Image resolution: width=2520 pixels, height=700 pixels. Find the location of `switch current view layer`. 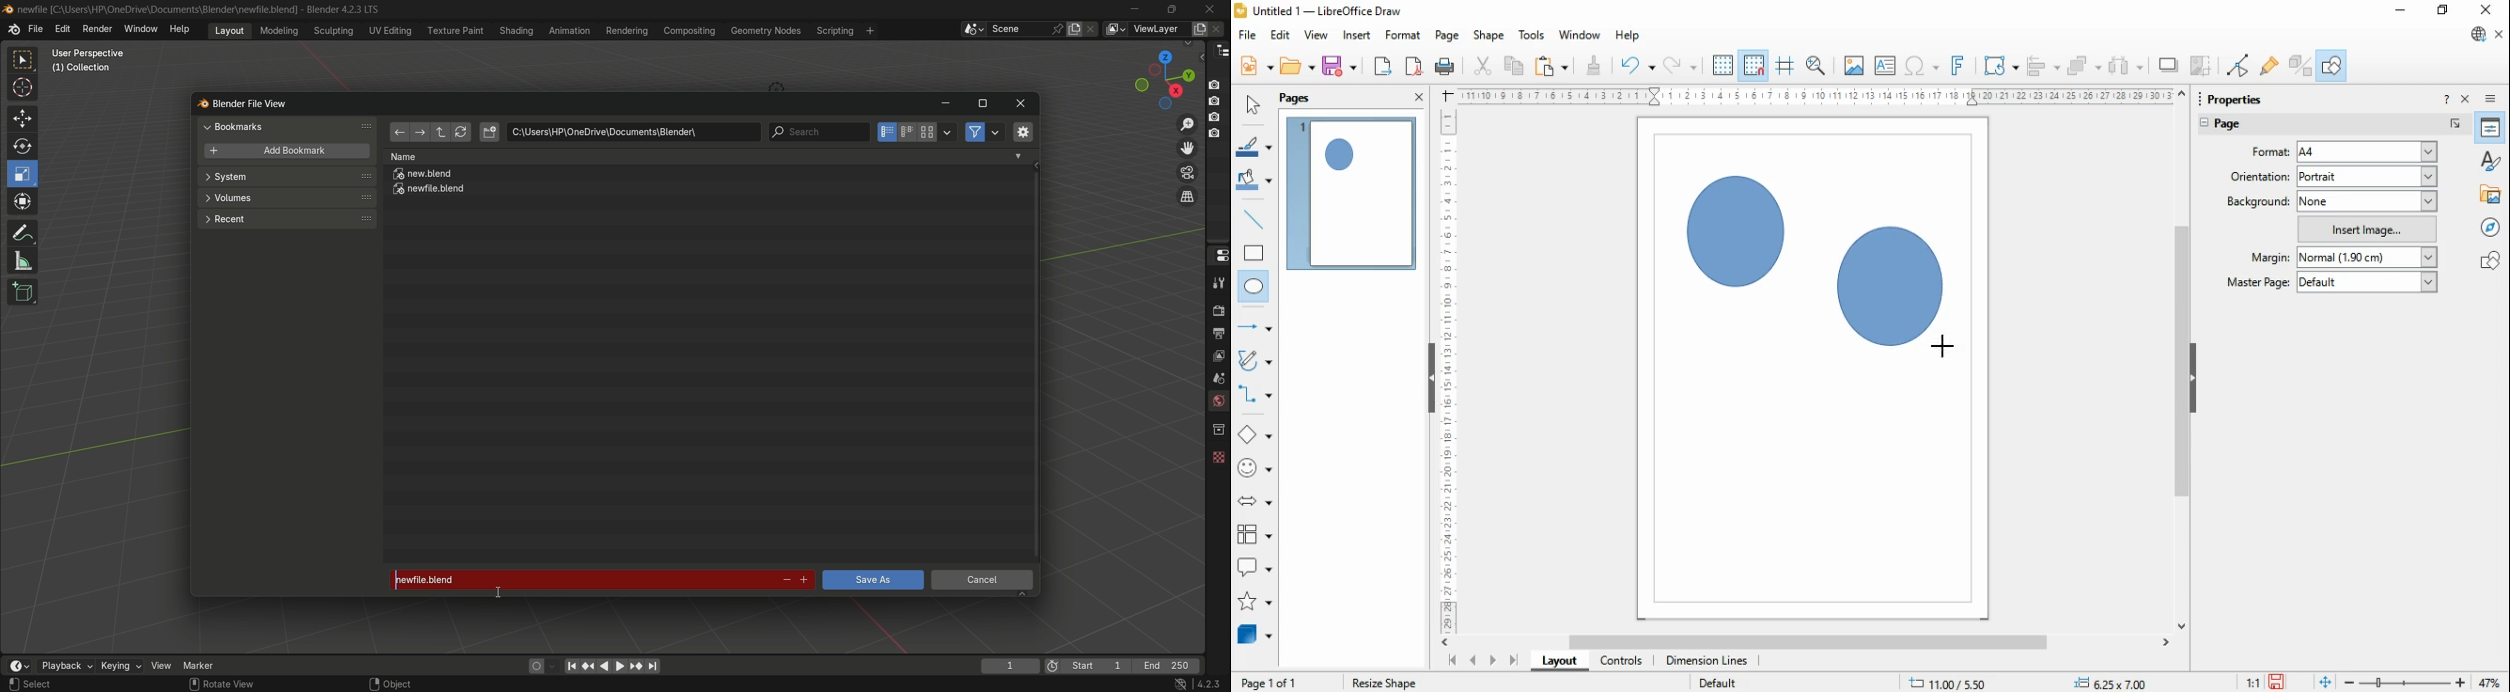

switch current view layer is located at coordinates (1187, 197).